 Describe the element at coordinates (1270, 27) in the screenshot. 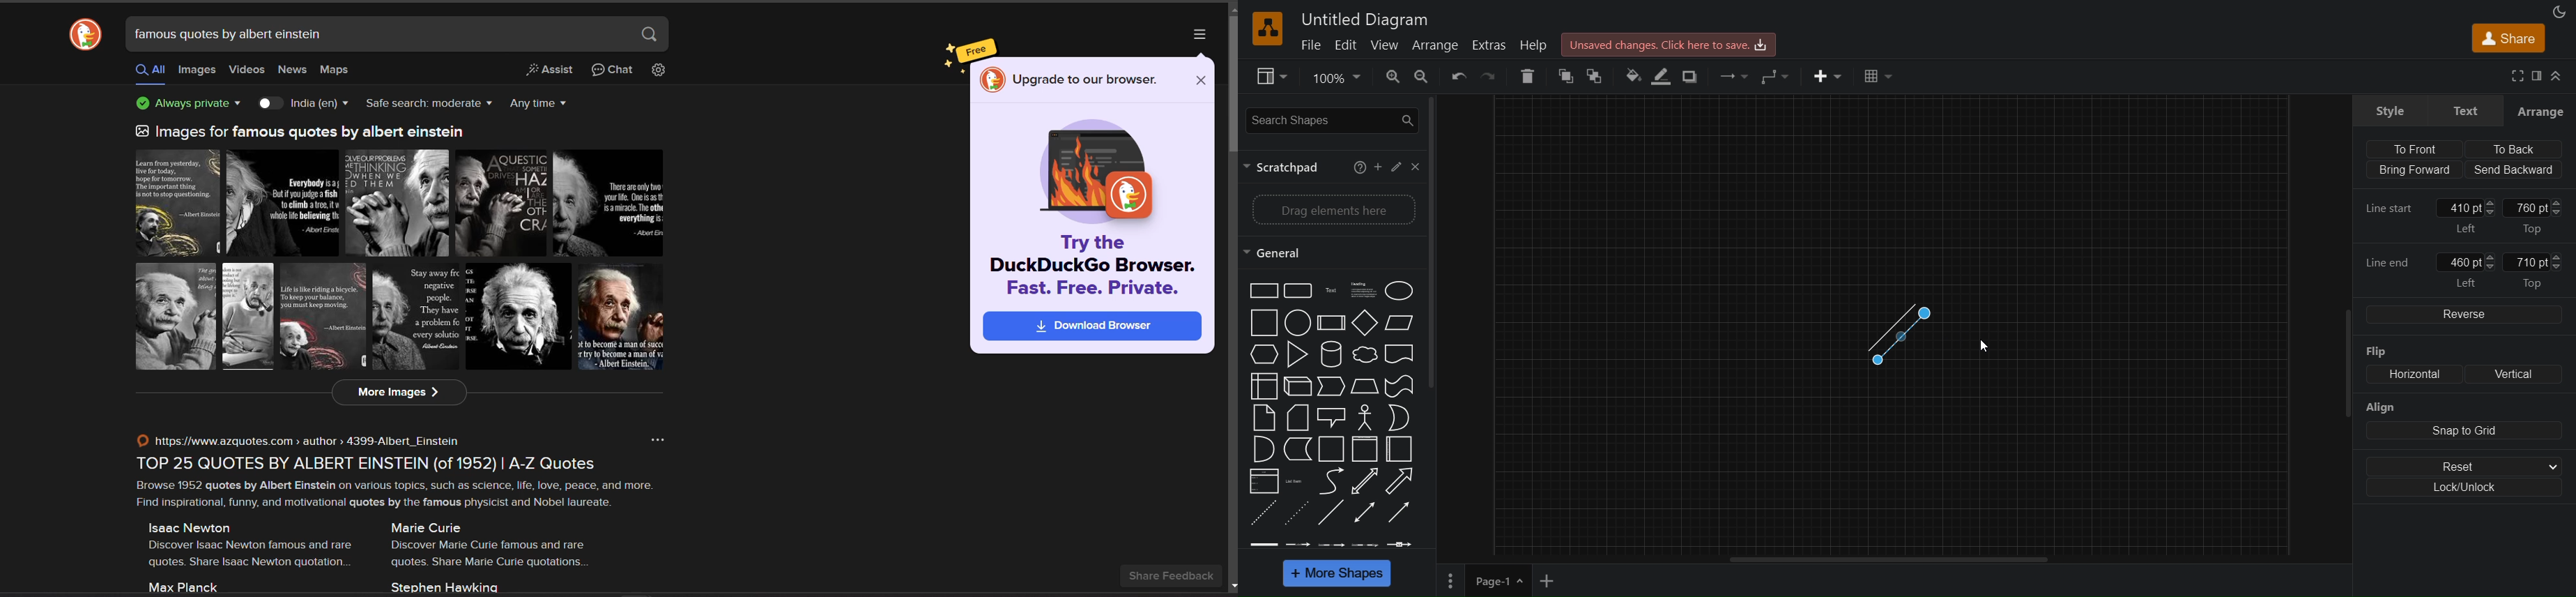

I see `Logo` at that location.